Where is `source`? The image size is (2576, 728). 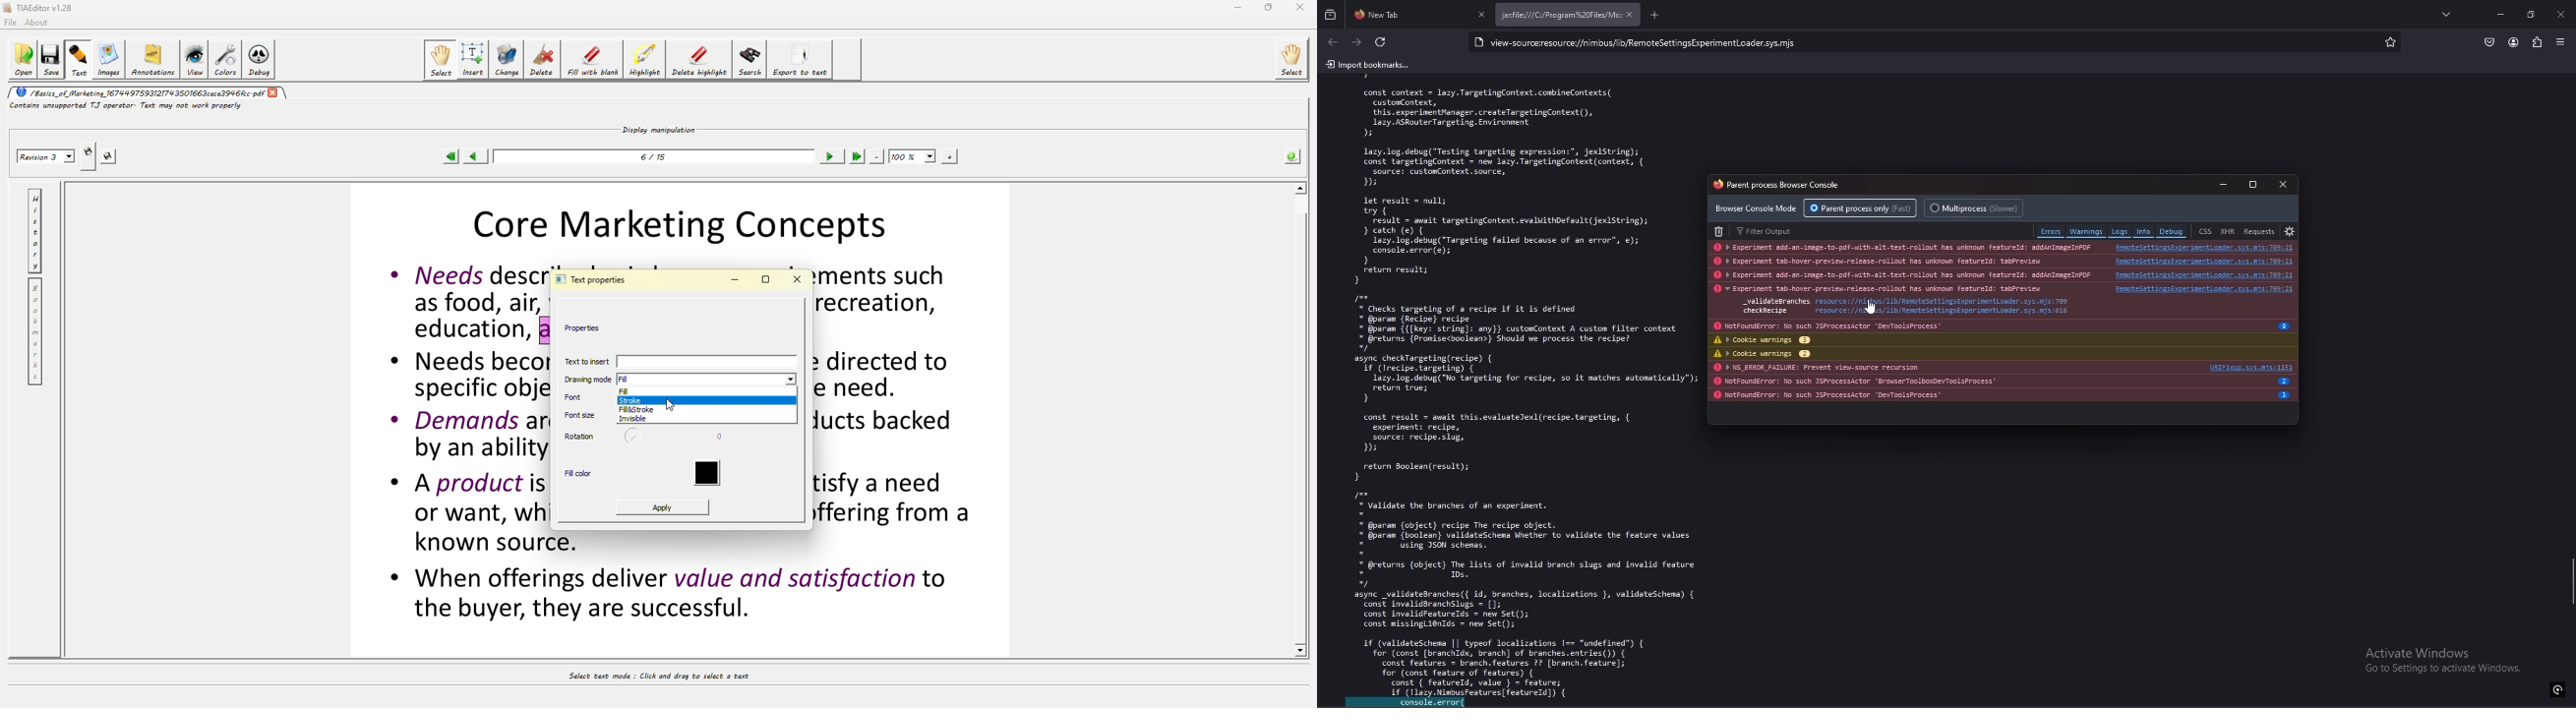
source is located at coordinates (2203, 274).